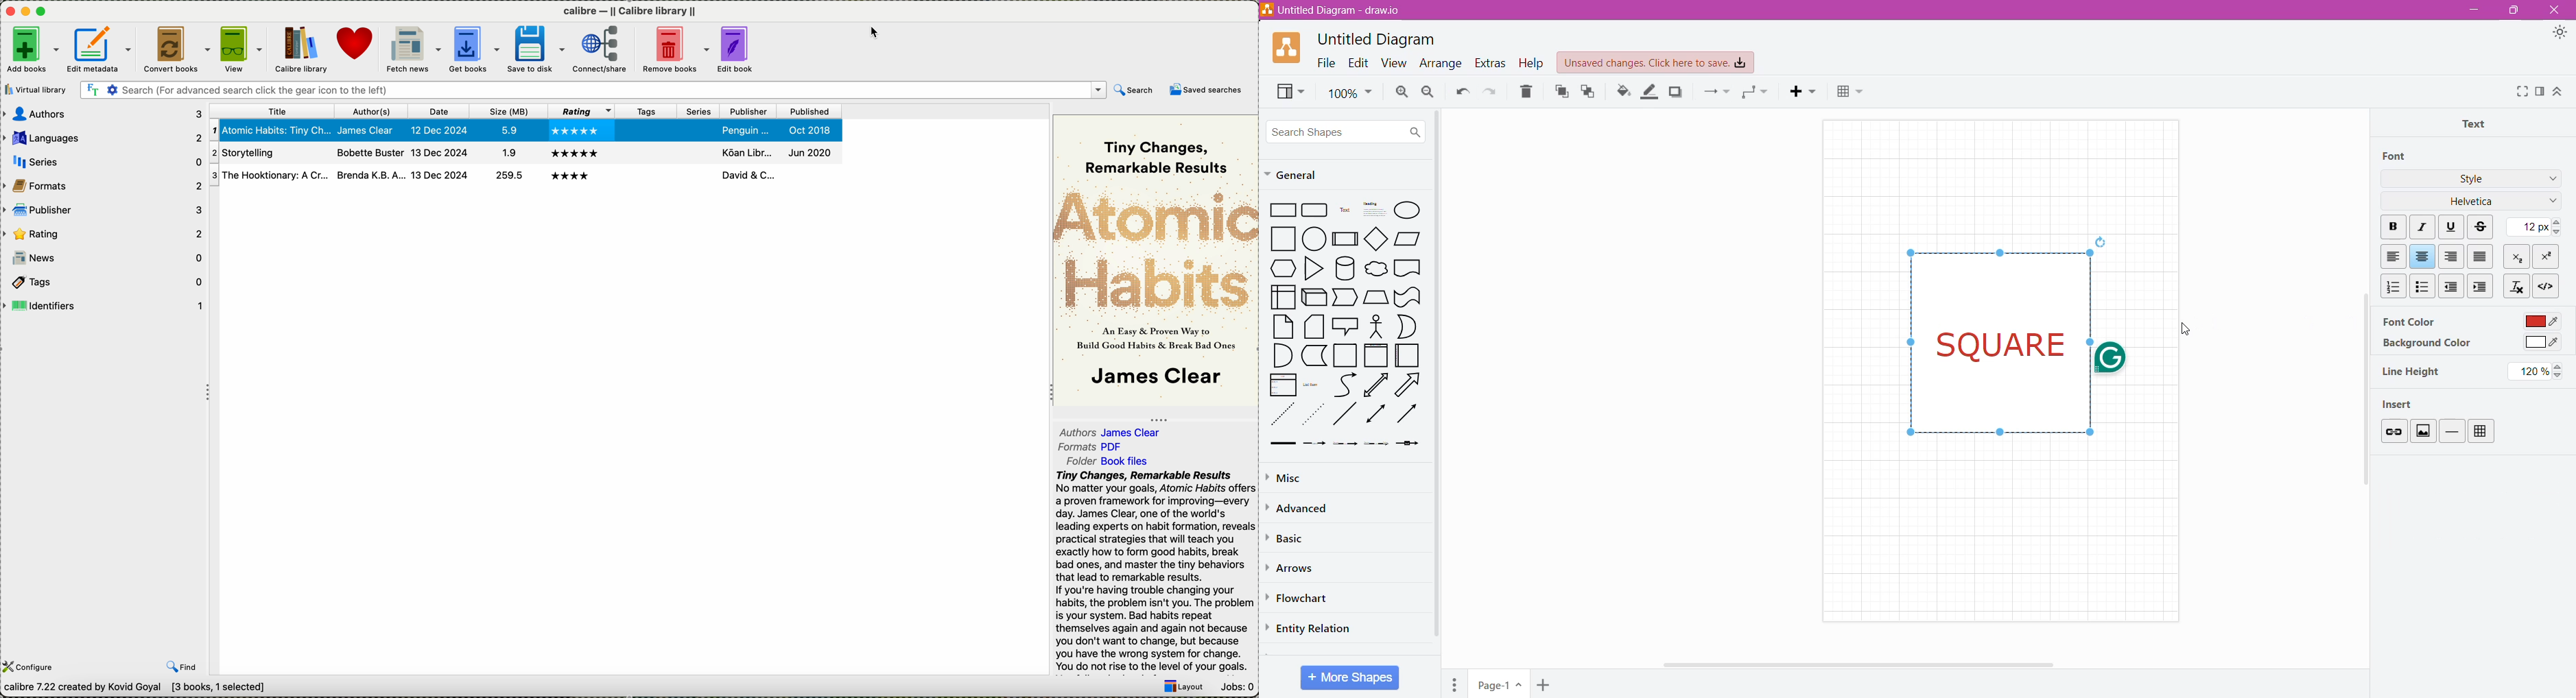  I want to click on The Hooktionary: a cr..., so click(269, 154).